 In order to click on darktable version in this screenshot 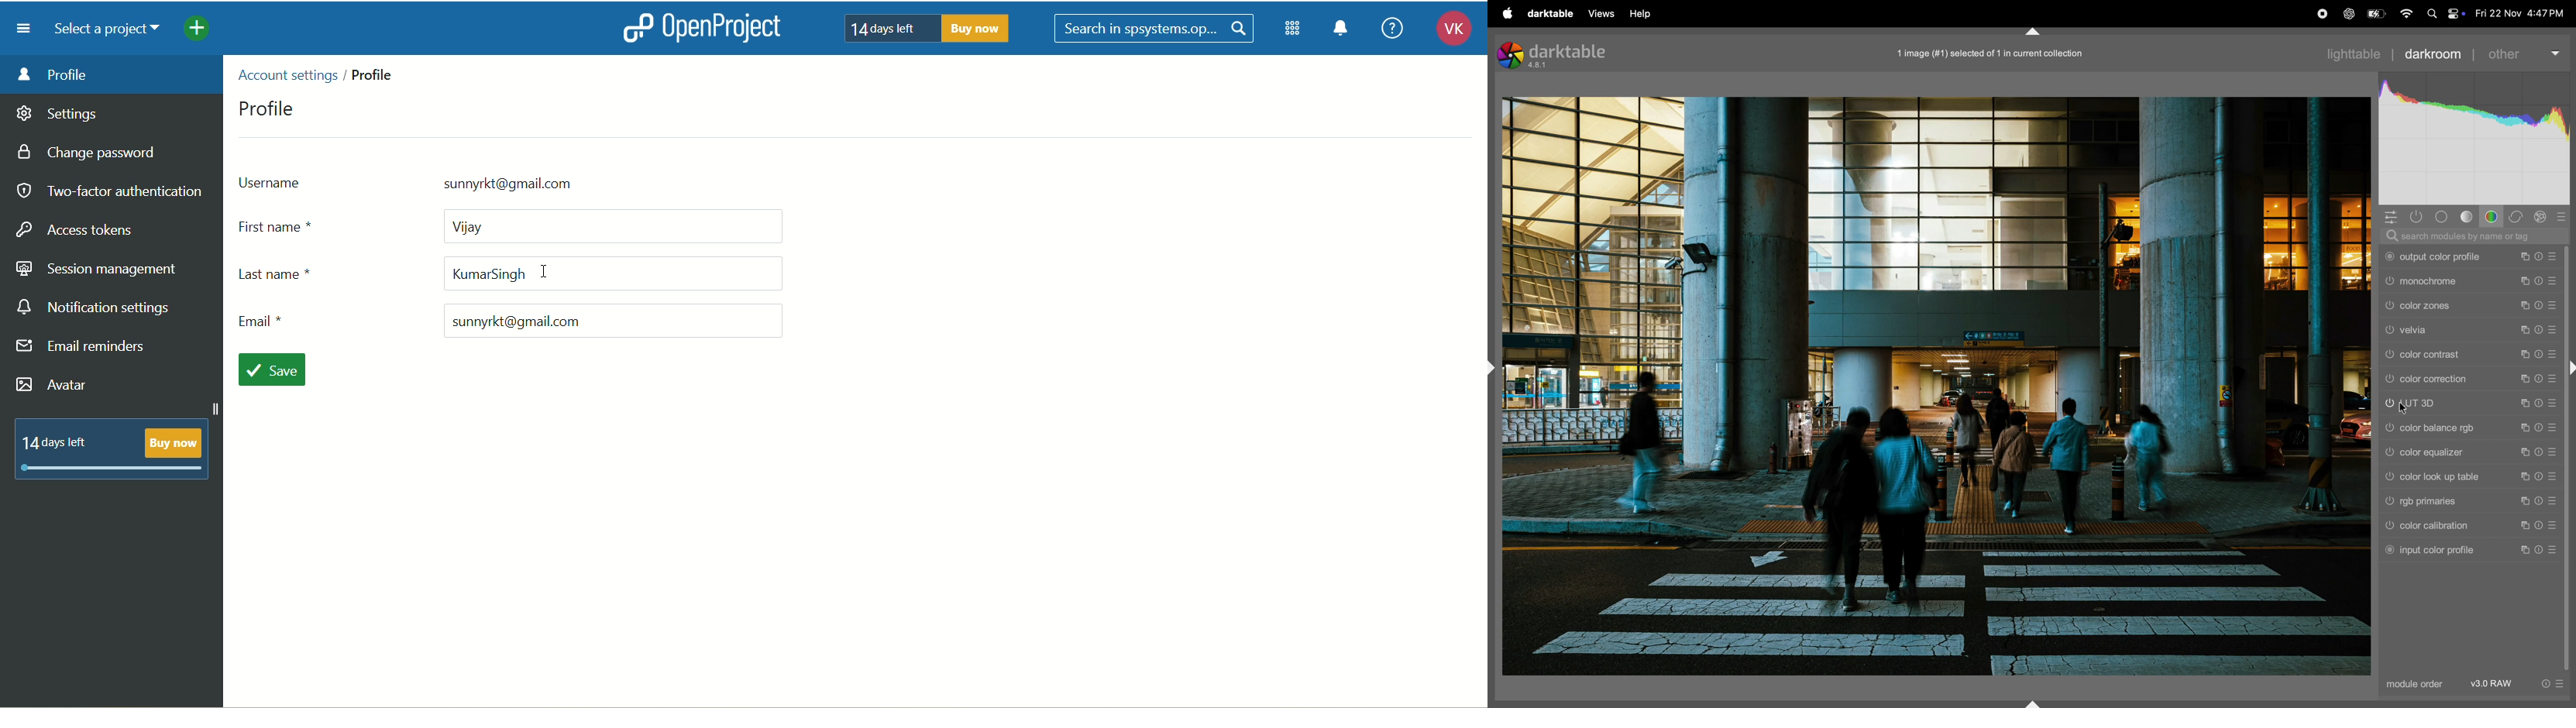, I will do `click(1571, 55)`.